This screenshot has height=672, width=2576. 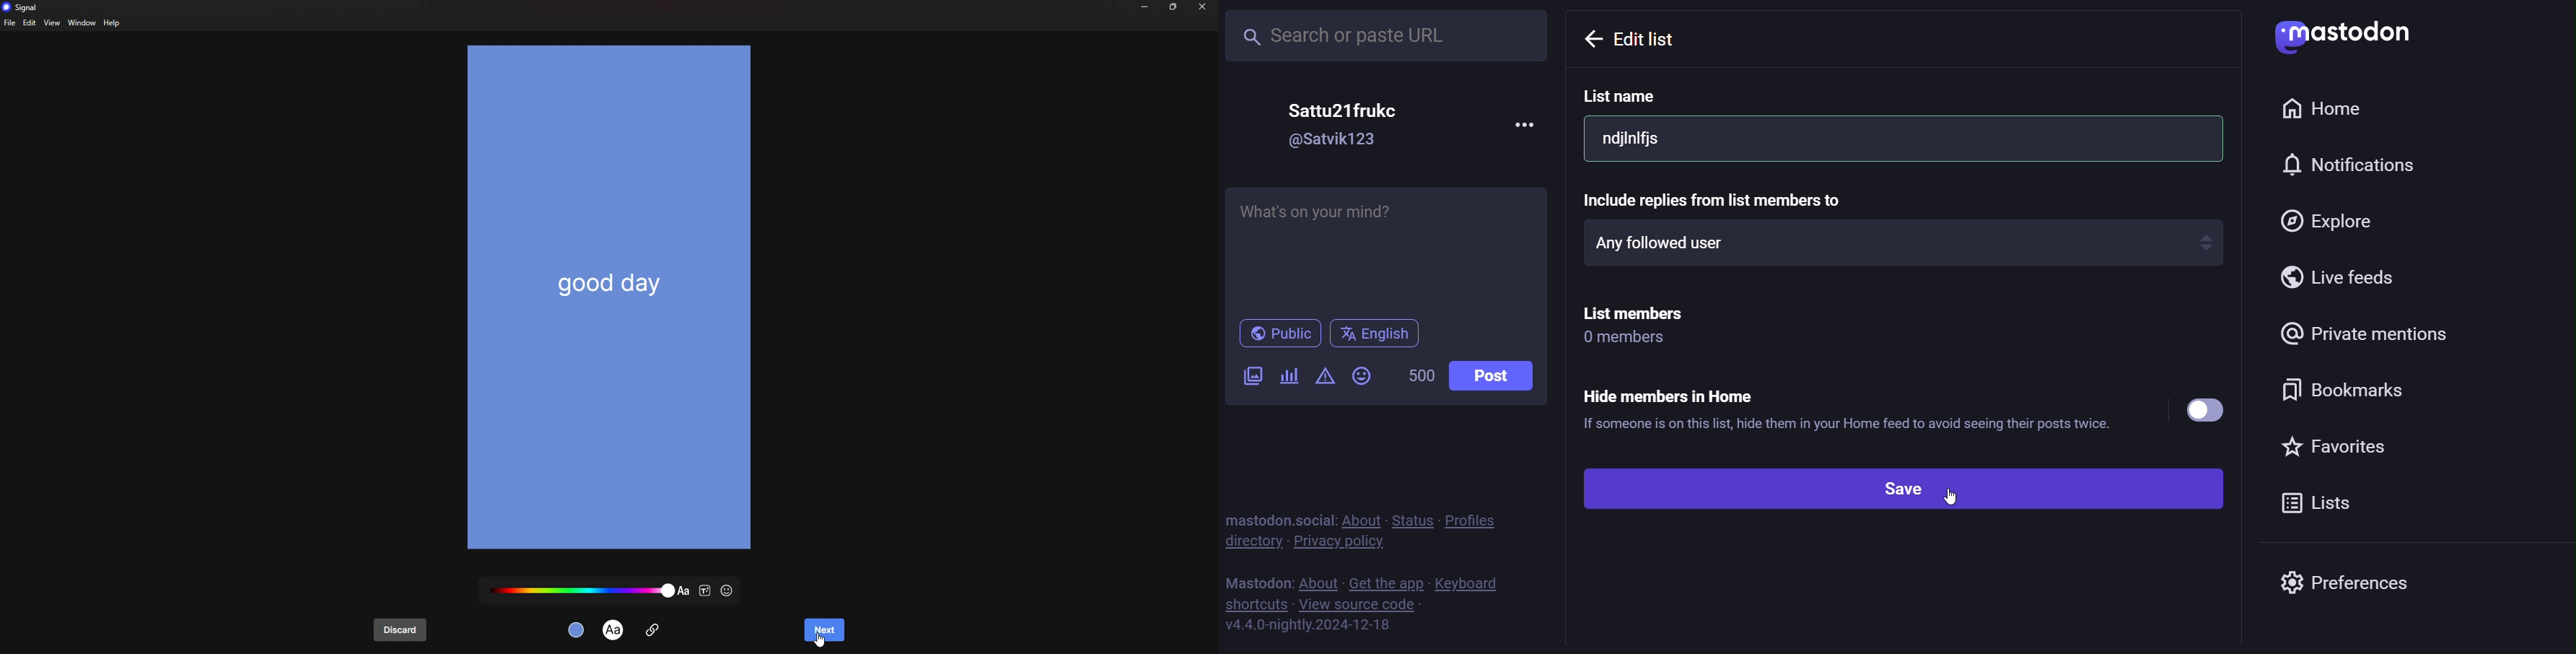 I want to click on english, so click(x=1374, y=334).